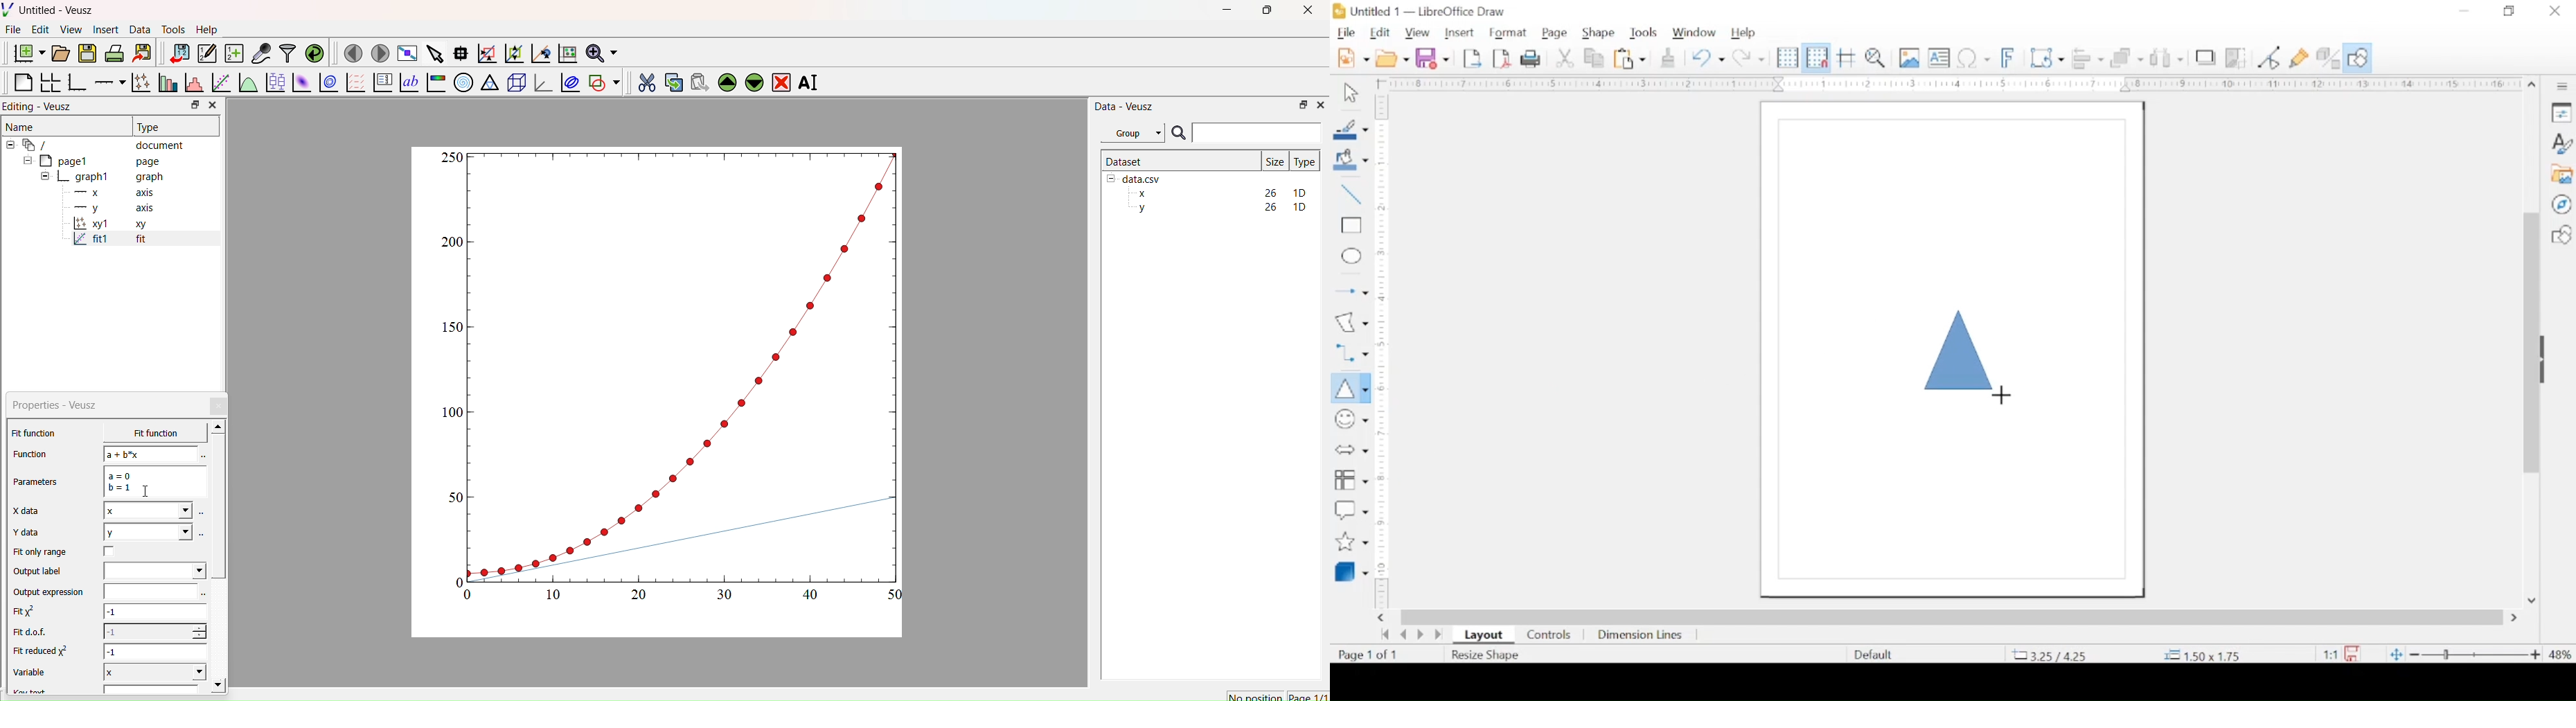  I want to click on page, so click(1556, 32).